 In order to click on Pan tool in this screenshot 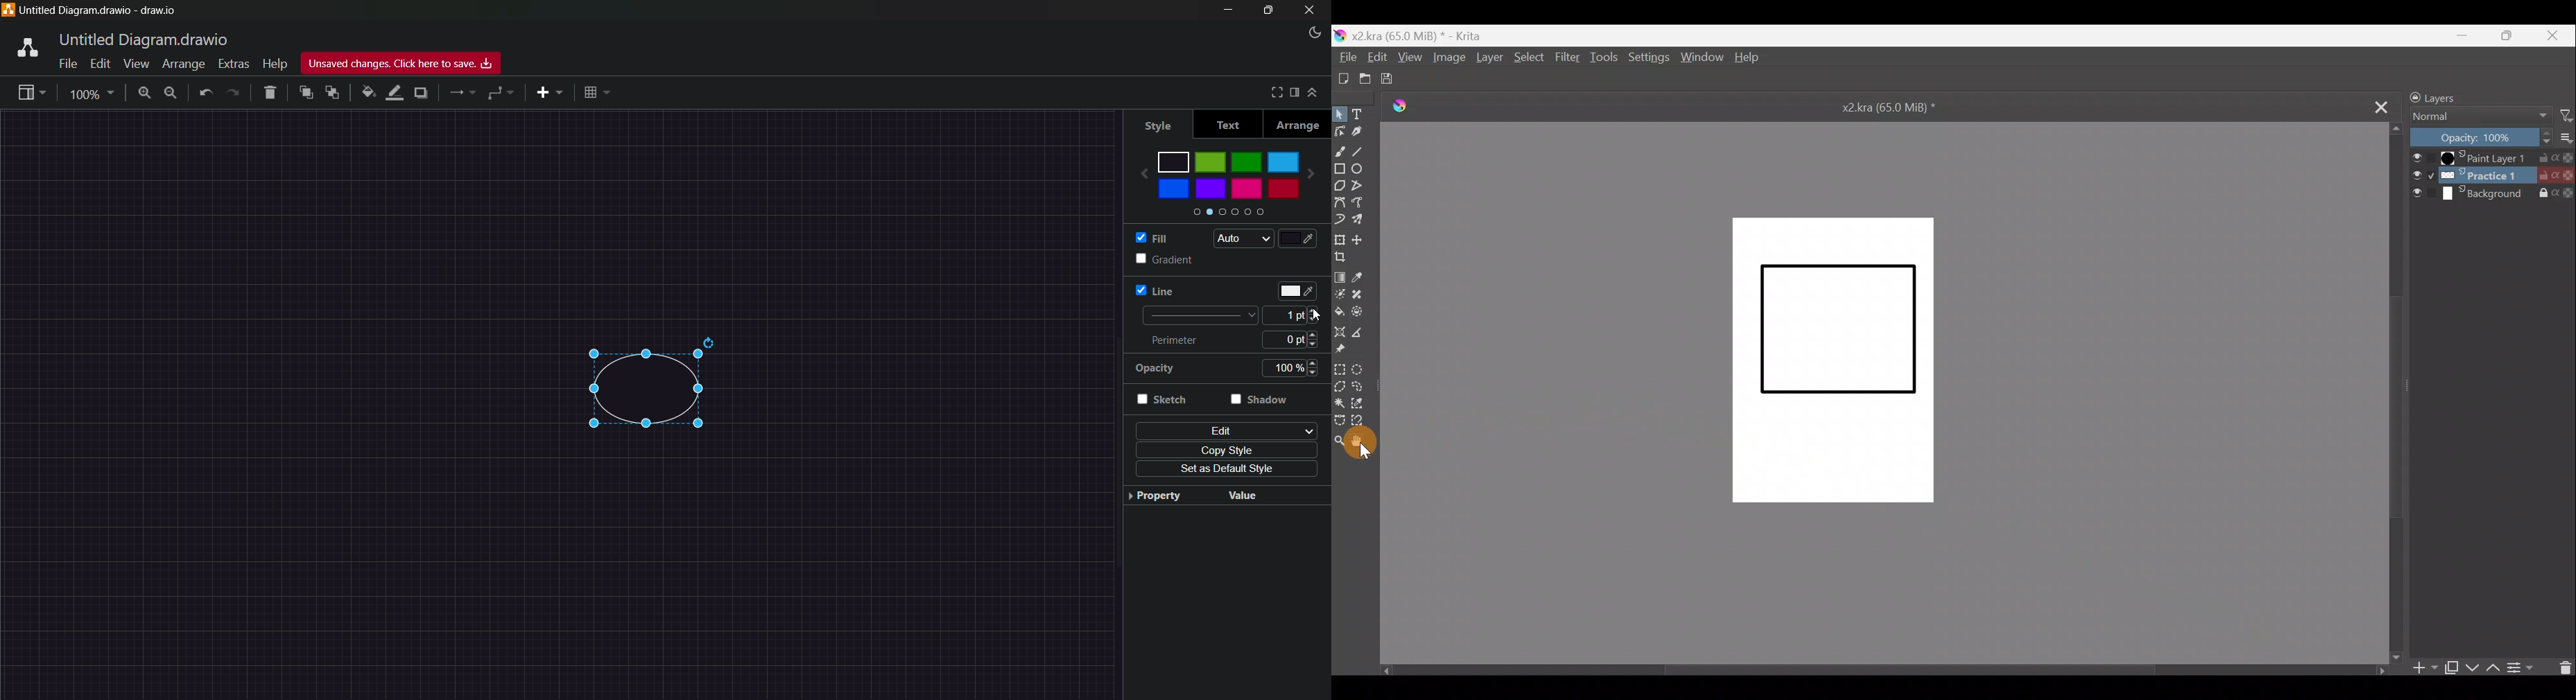, I will do `click(1364, 439)`.